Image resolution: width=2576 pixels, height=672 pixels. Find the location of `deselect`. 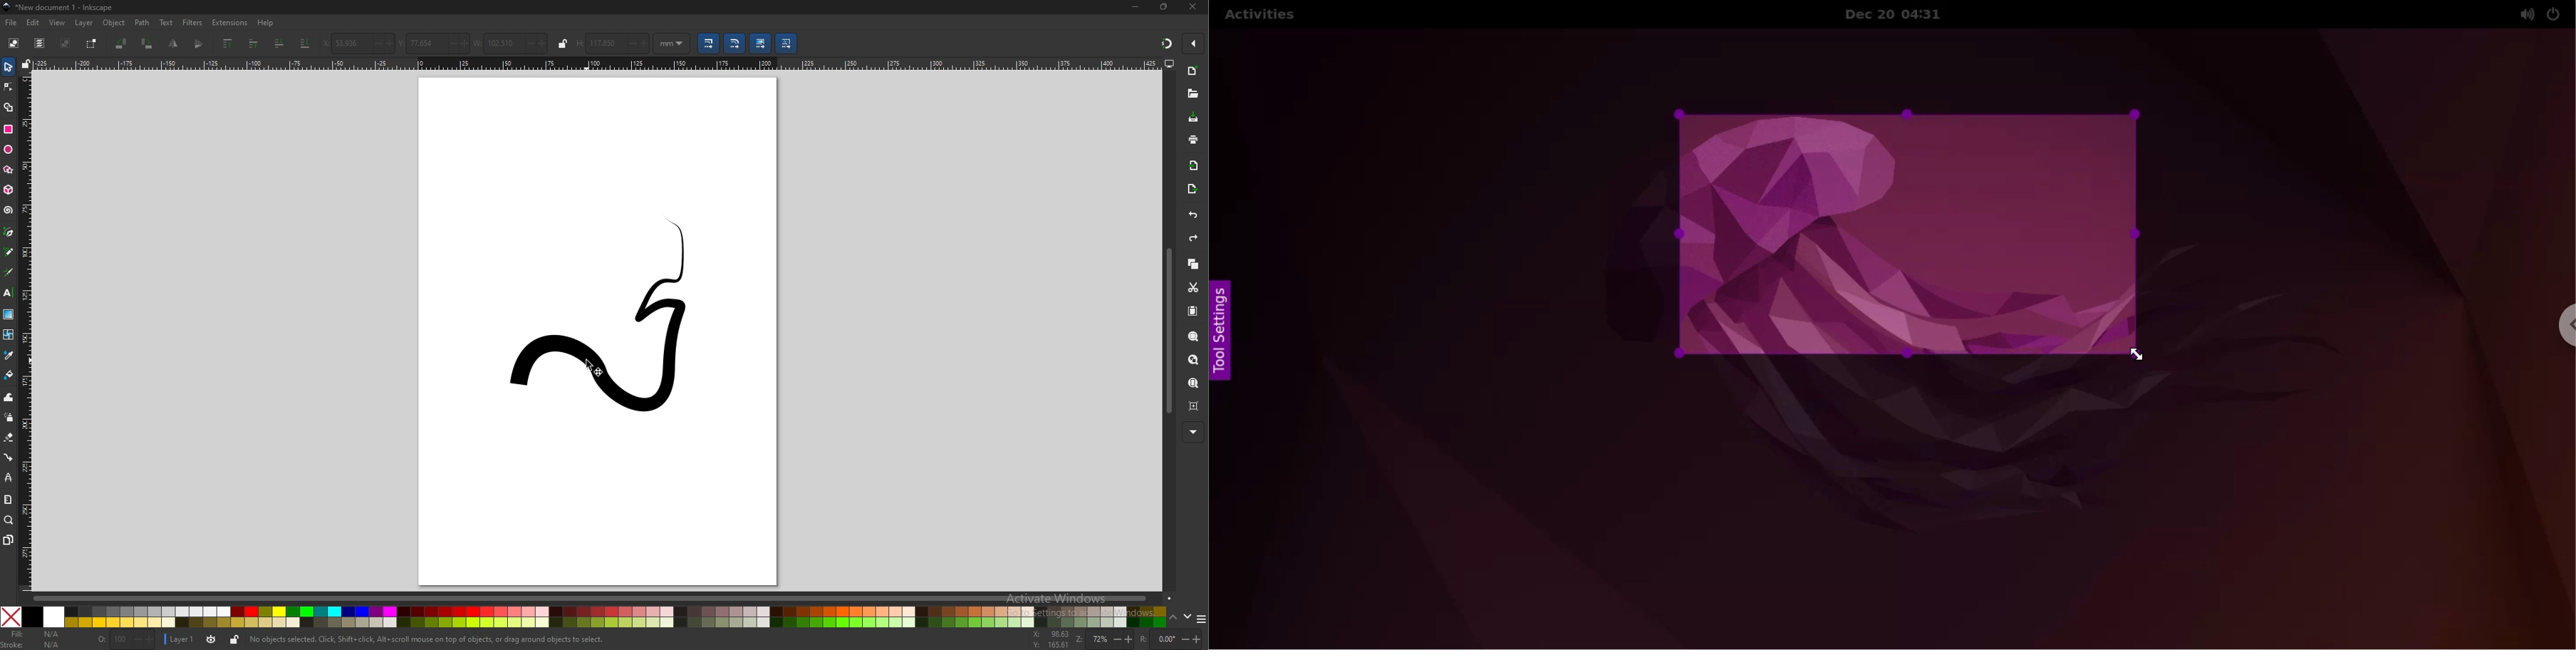

deselect is located at coordinates (66, 43).